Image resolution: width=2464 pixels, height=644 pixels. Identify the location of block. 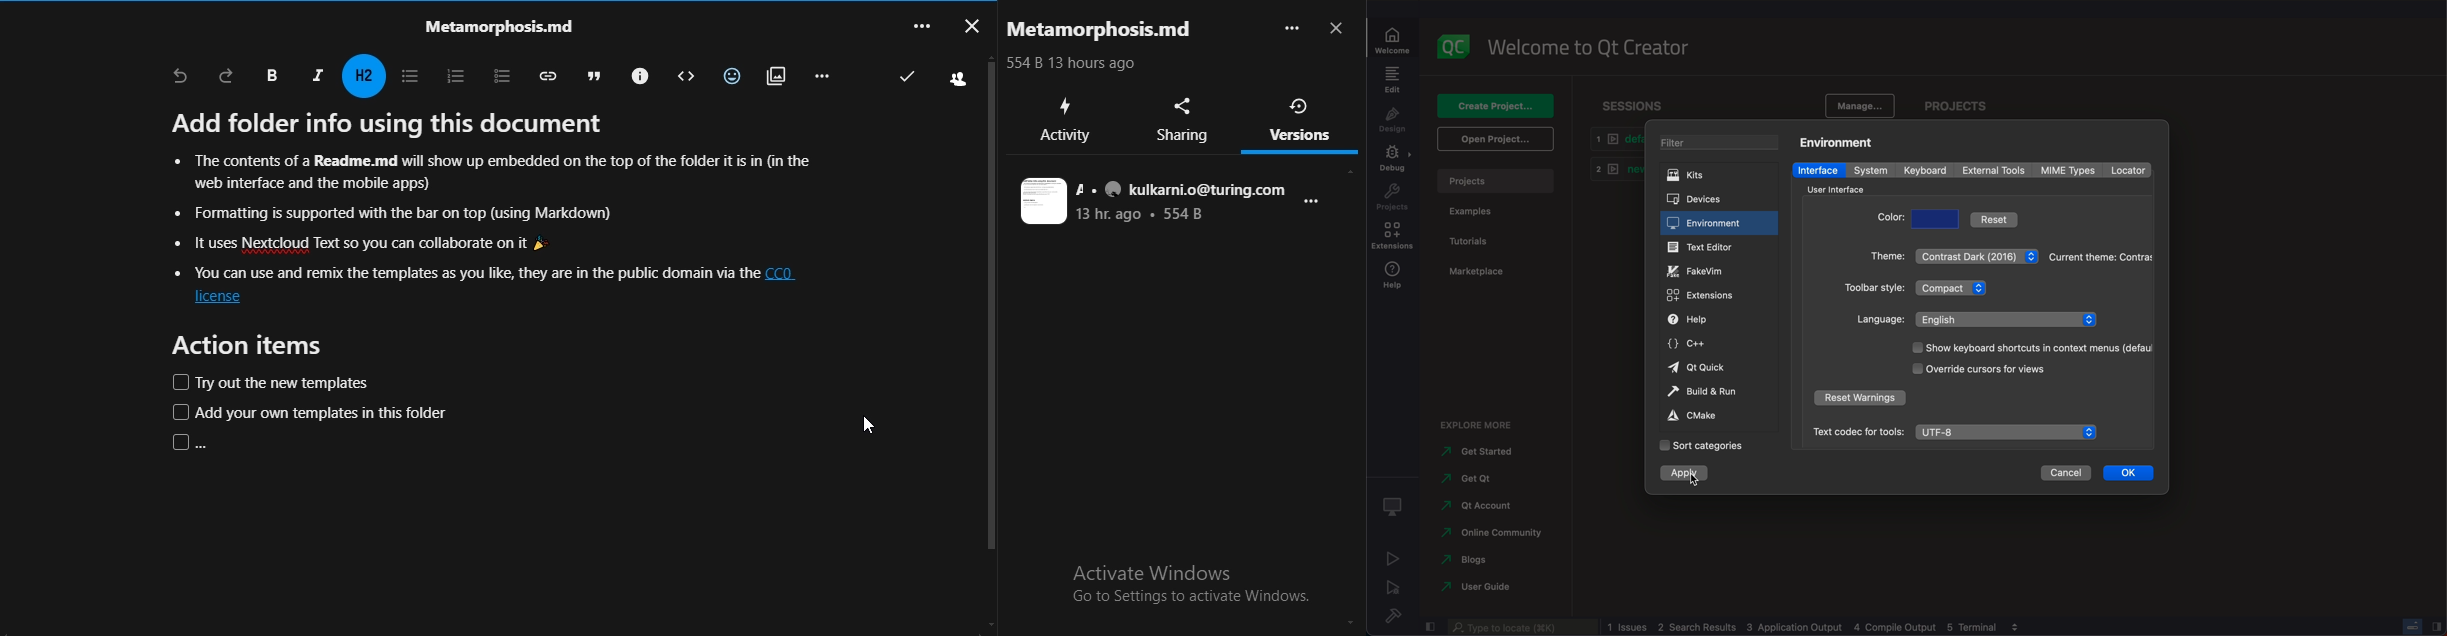
(681, 76).